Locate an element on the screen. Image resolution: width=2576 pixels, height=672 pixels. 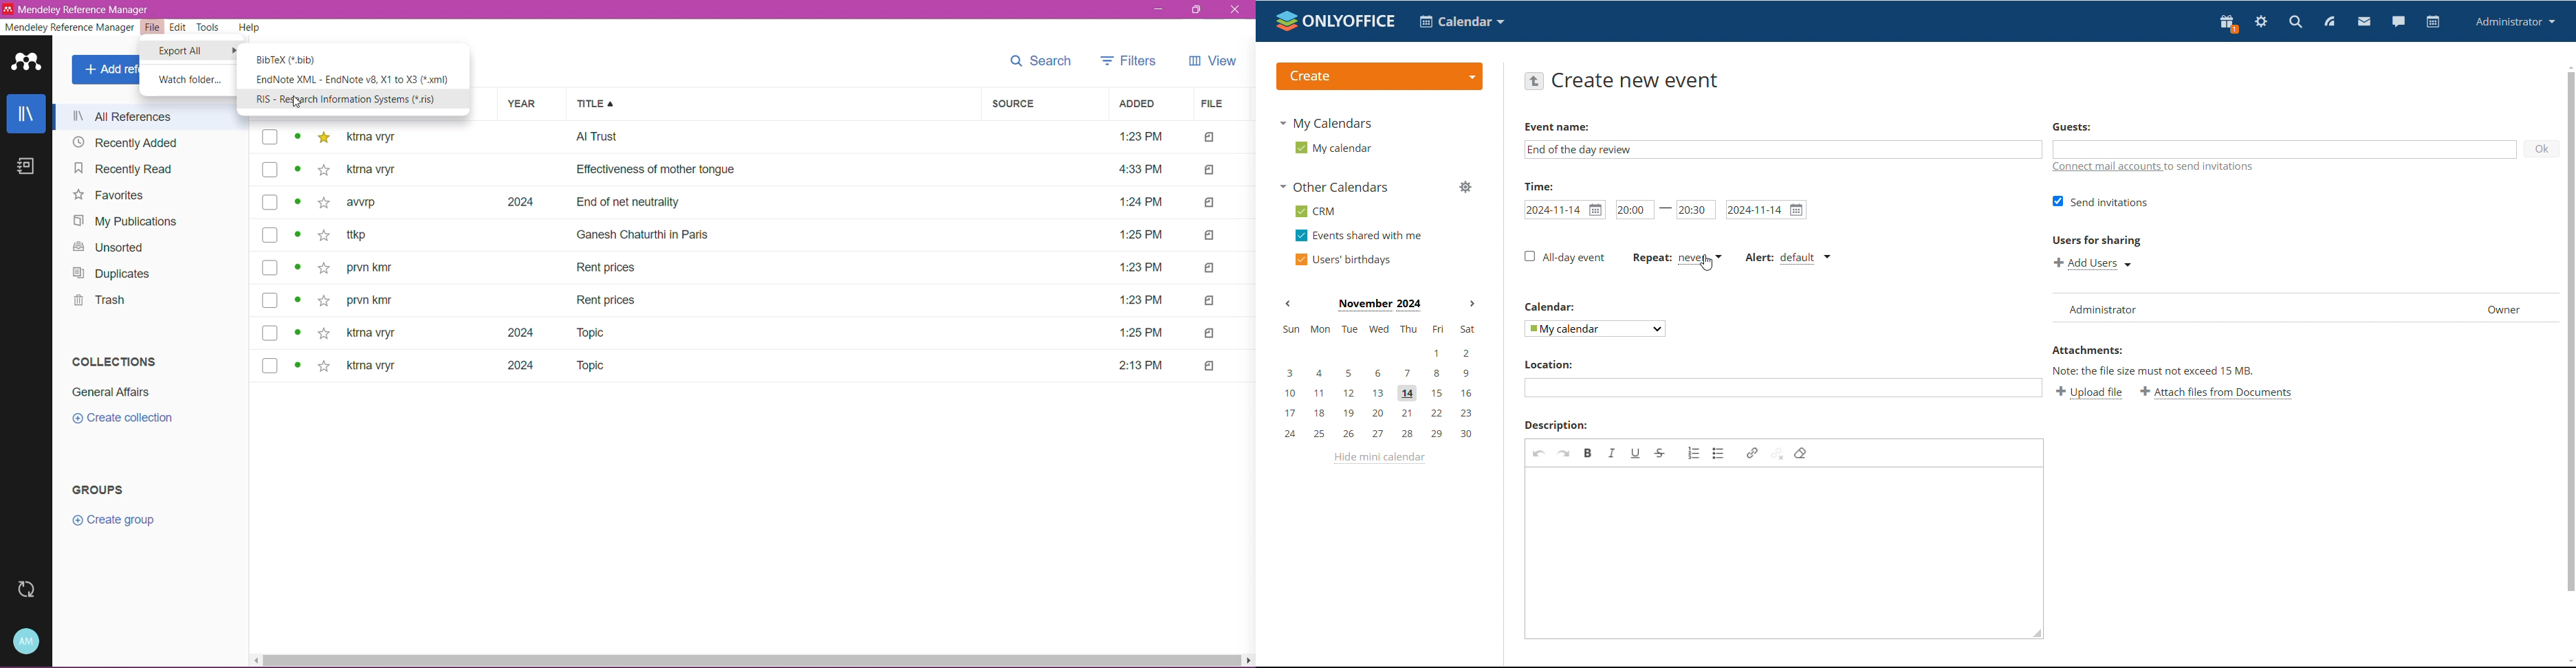
guests is located at coordinates (2071, 126).